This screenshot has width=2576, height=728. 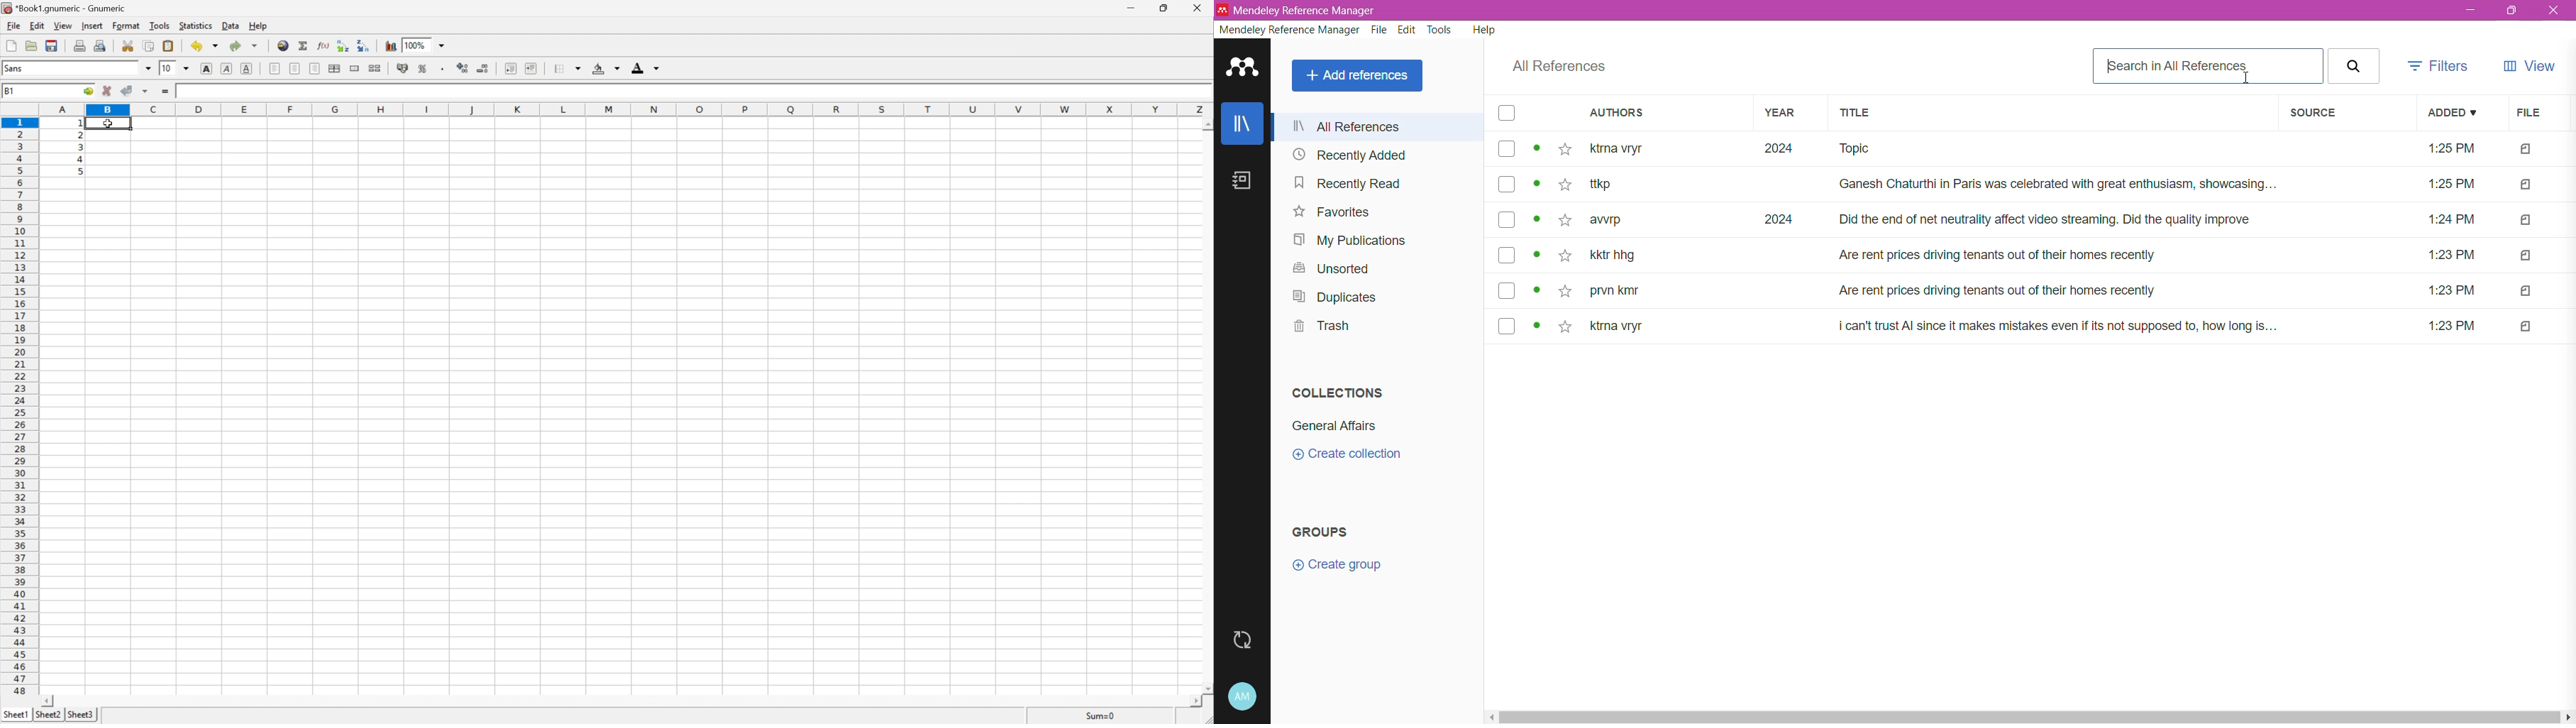 What do you see at coordinates (375, 68) in the screenshot?
I see `Split ranges of merged cells ` at bounding box center [375, 68].